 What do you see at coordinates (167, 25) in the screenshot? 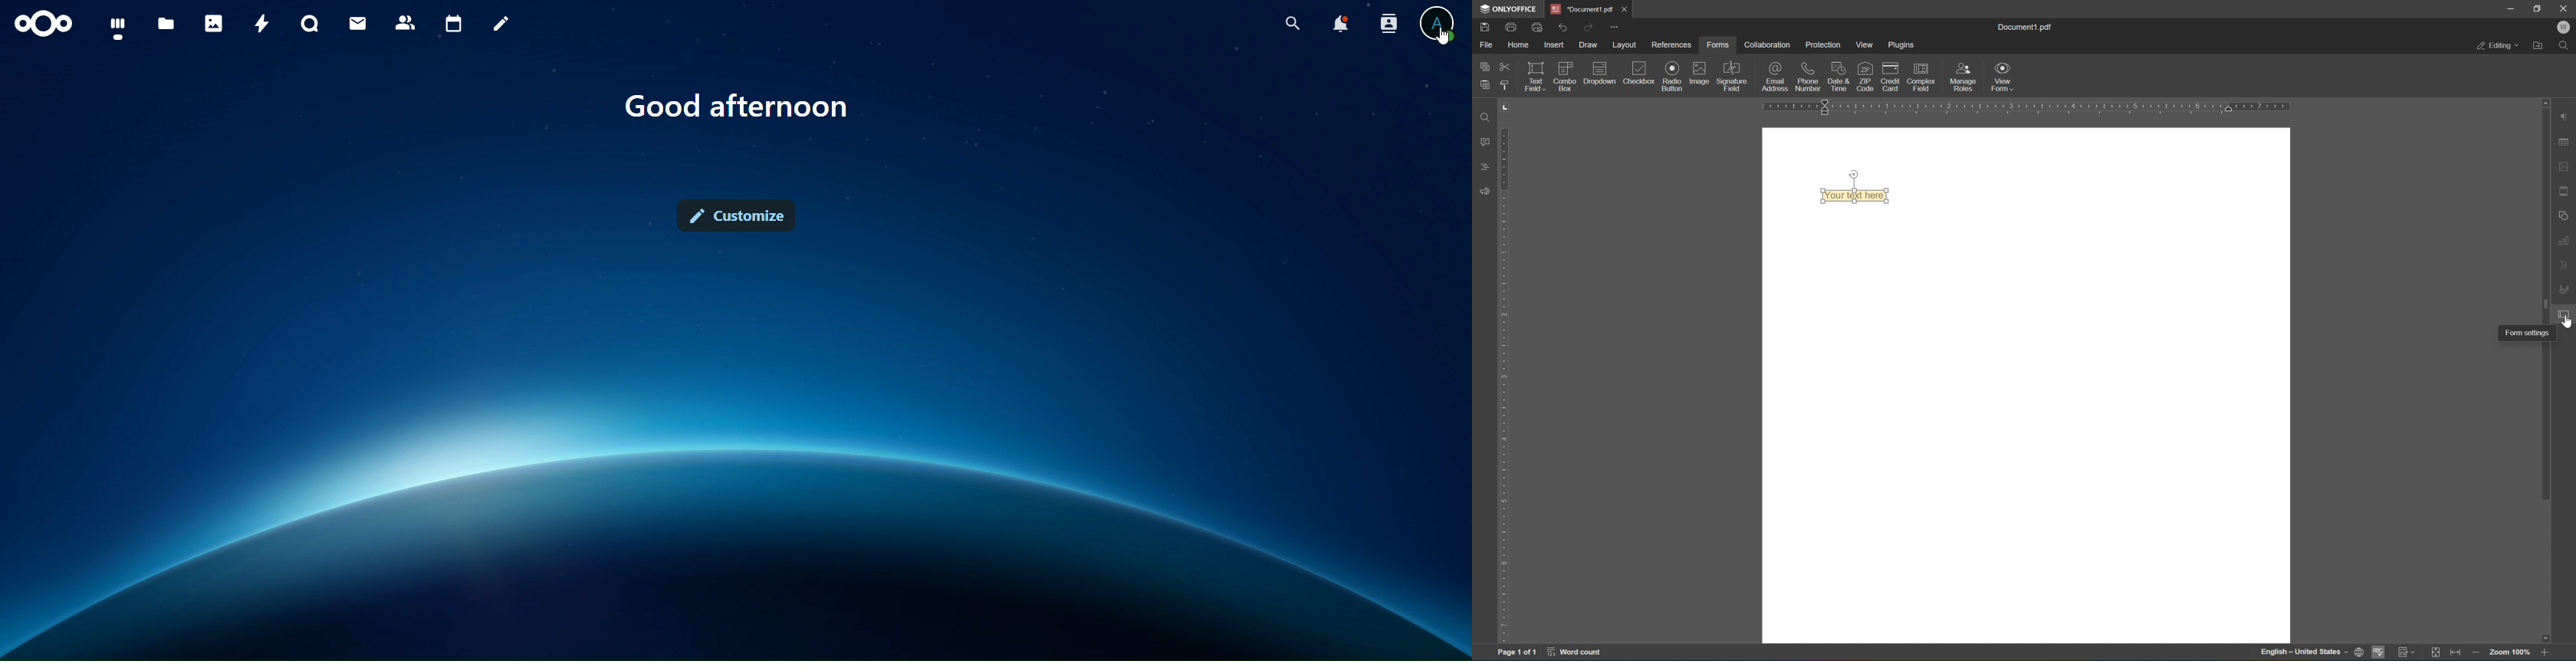
I see `files` at bounding box center [167, 25].